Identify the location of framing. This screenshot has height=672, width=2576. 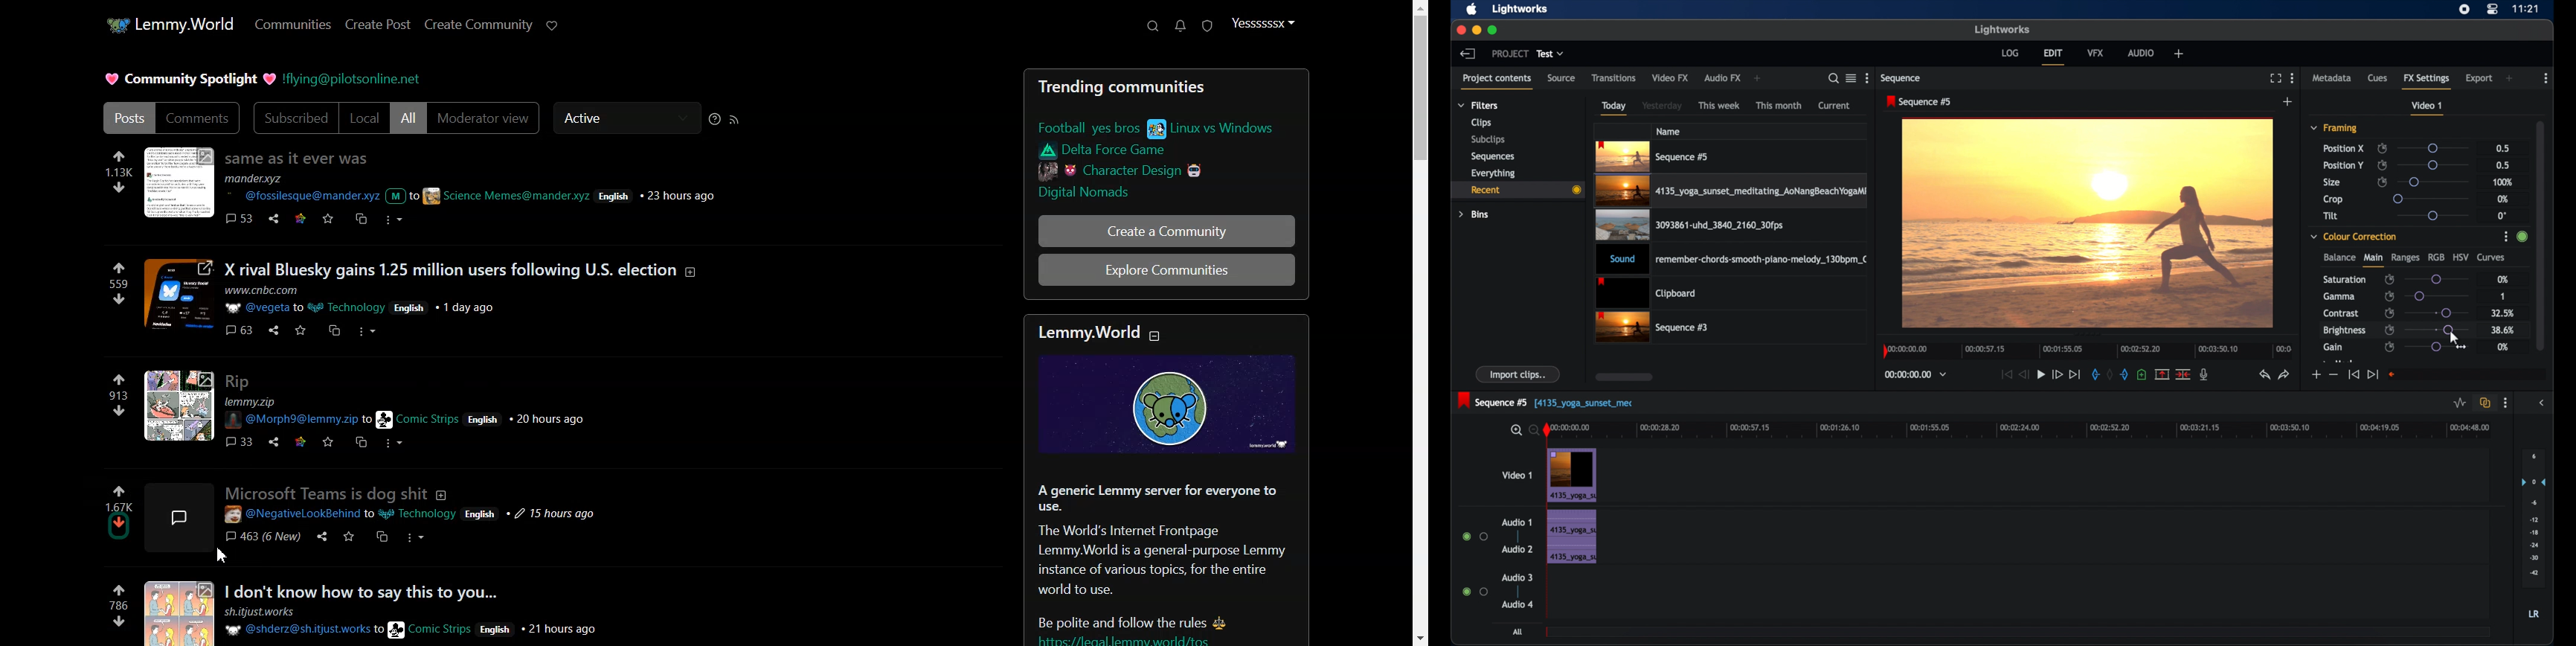
(2333, 127).